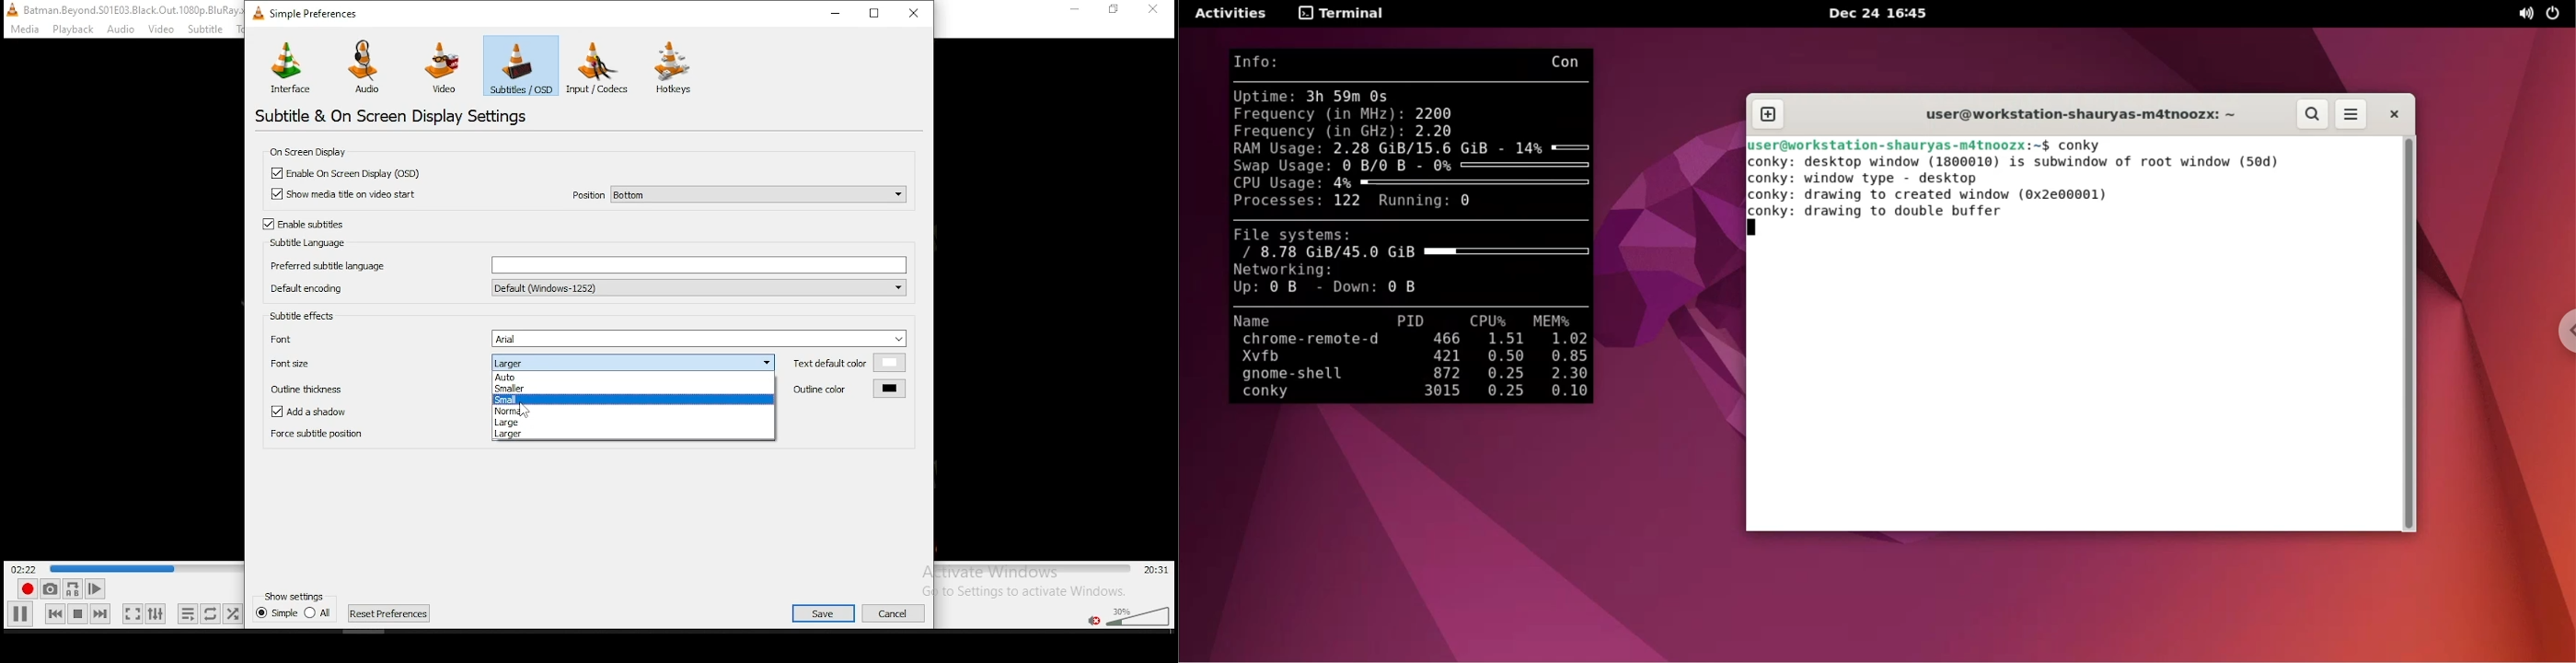  Describe the element at coordinates (99, 613) in the screenshot. I see `next track in playlist. Skips forward when held` at that location.